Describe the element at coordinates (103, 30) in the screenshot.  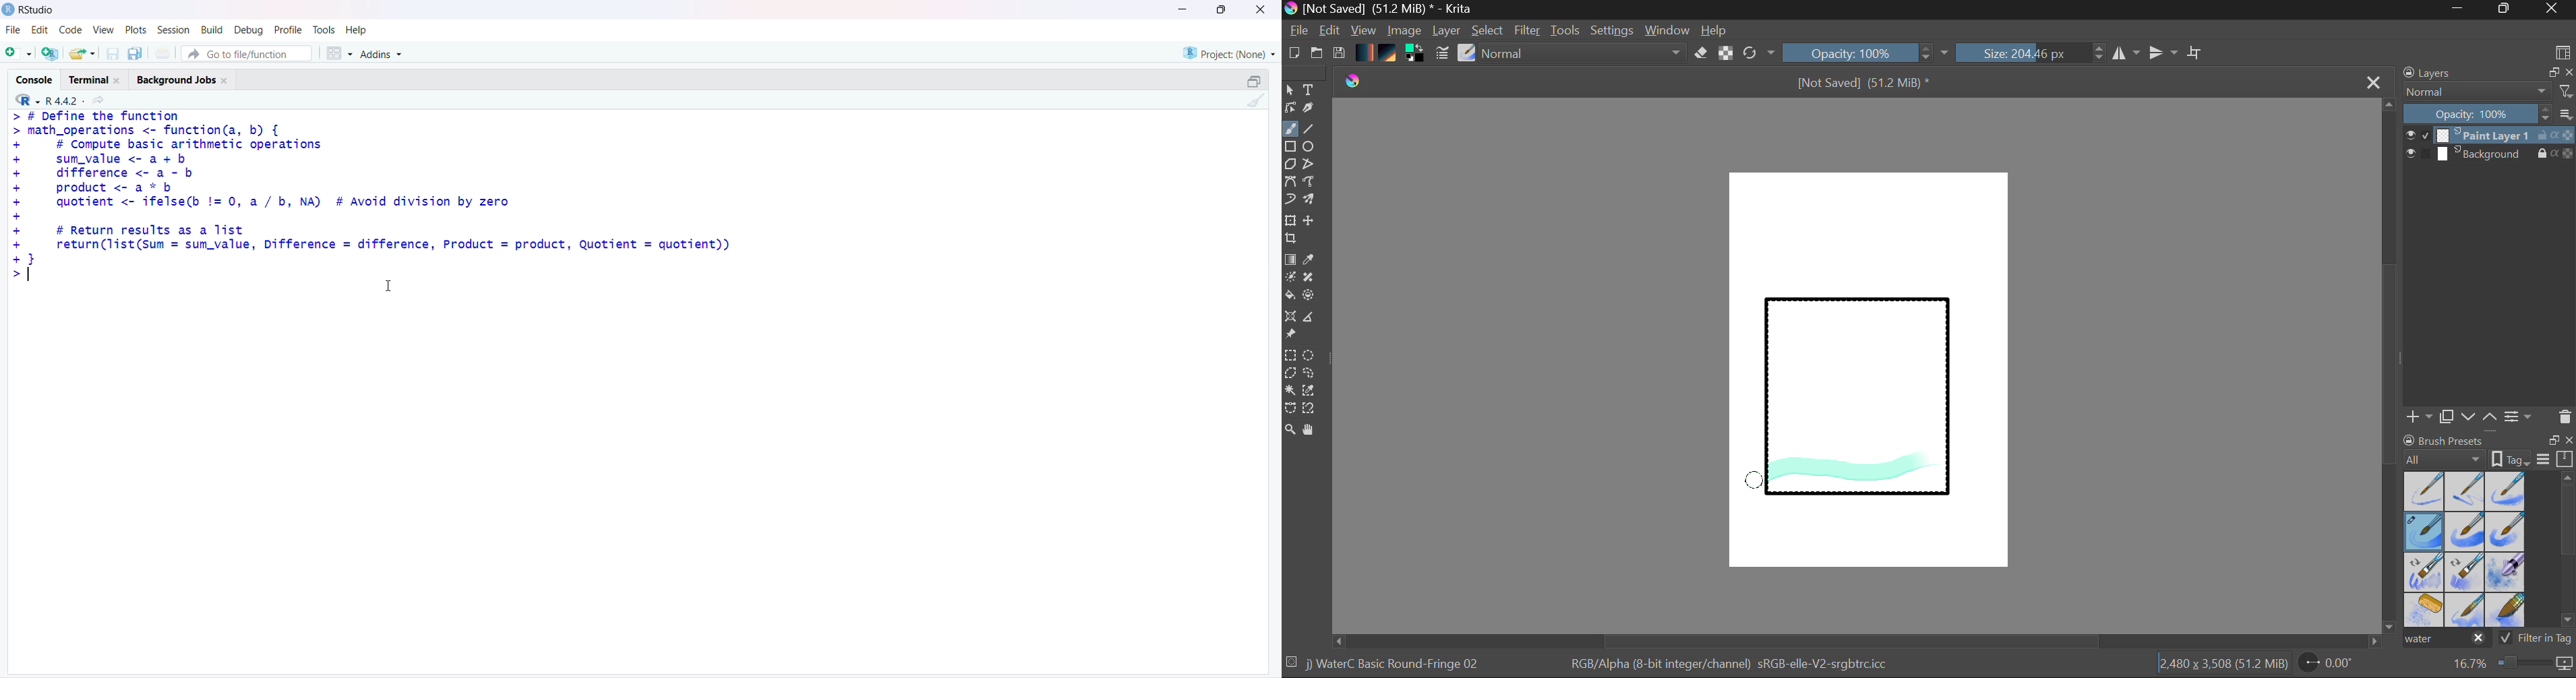
I see `View` at that location.